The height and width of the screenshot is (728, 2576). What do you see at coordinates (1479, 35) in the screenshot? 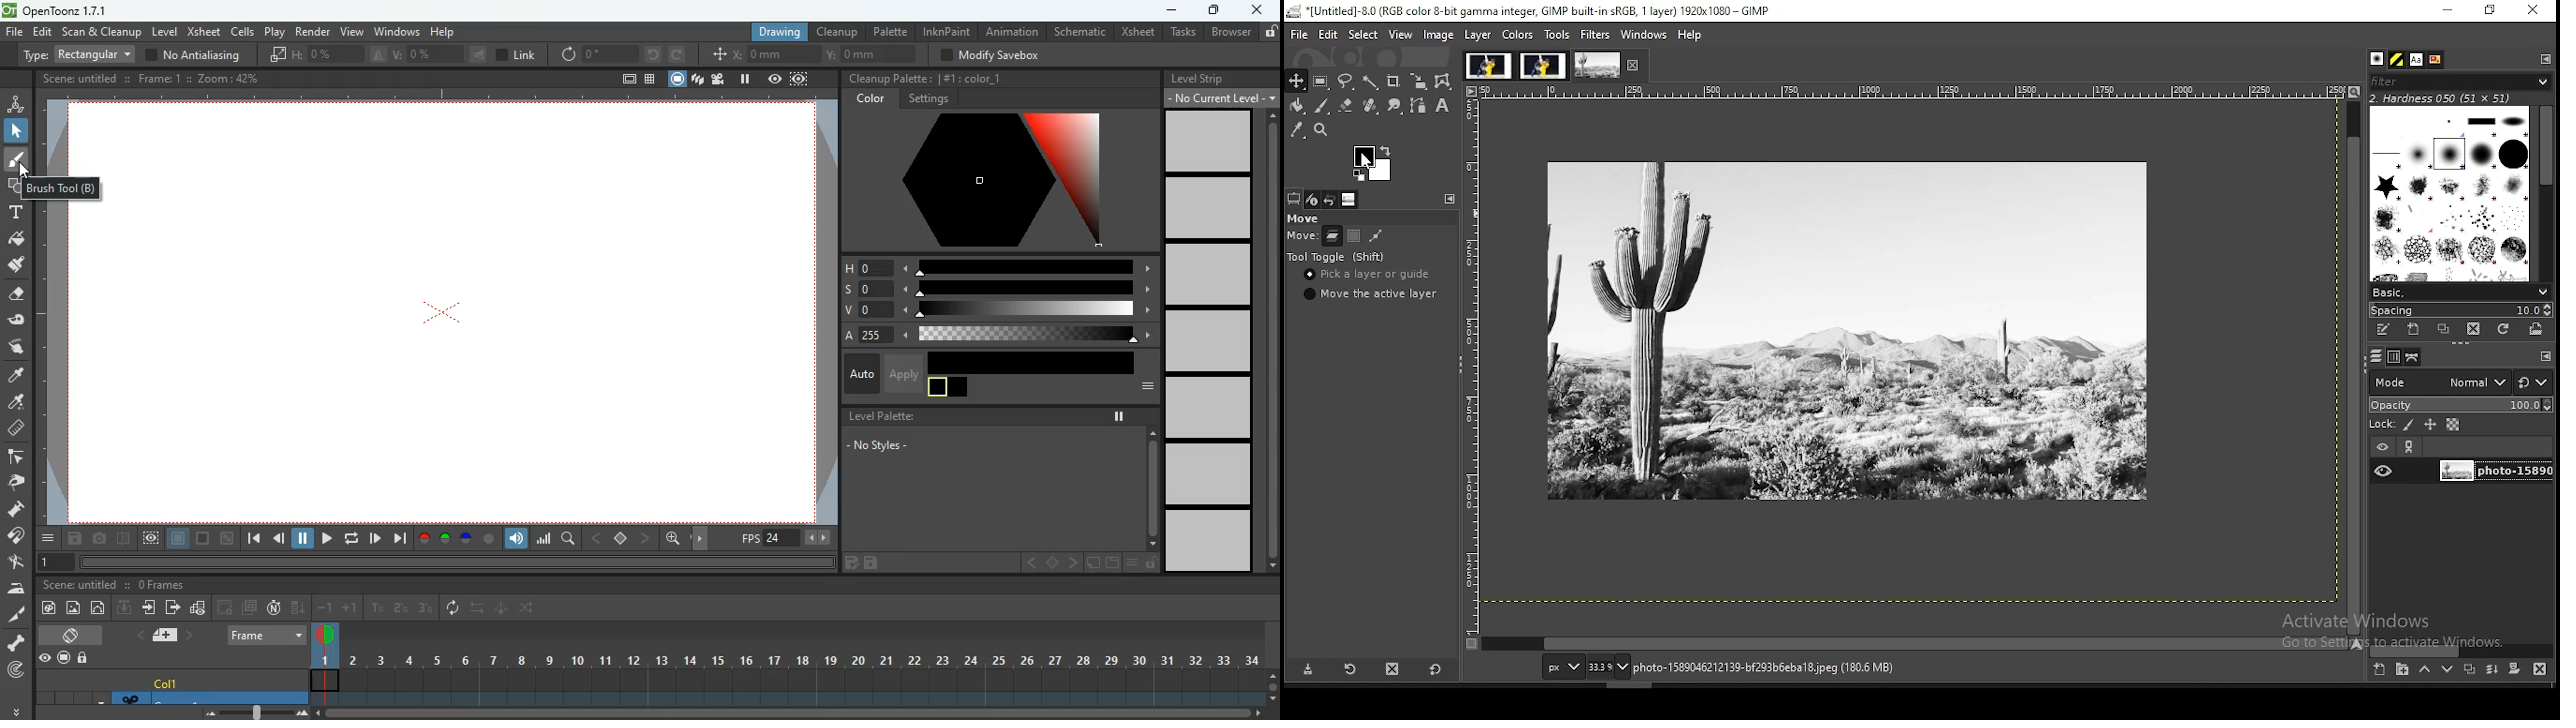
I see `layer` at bounding box center [1479, 35].